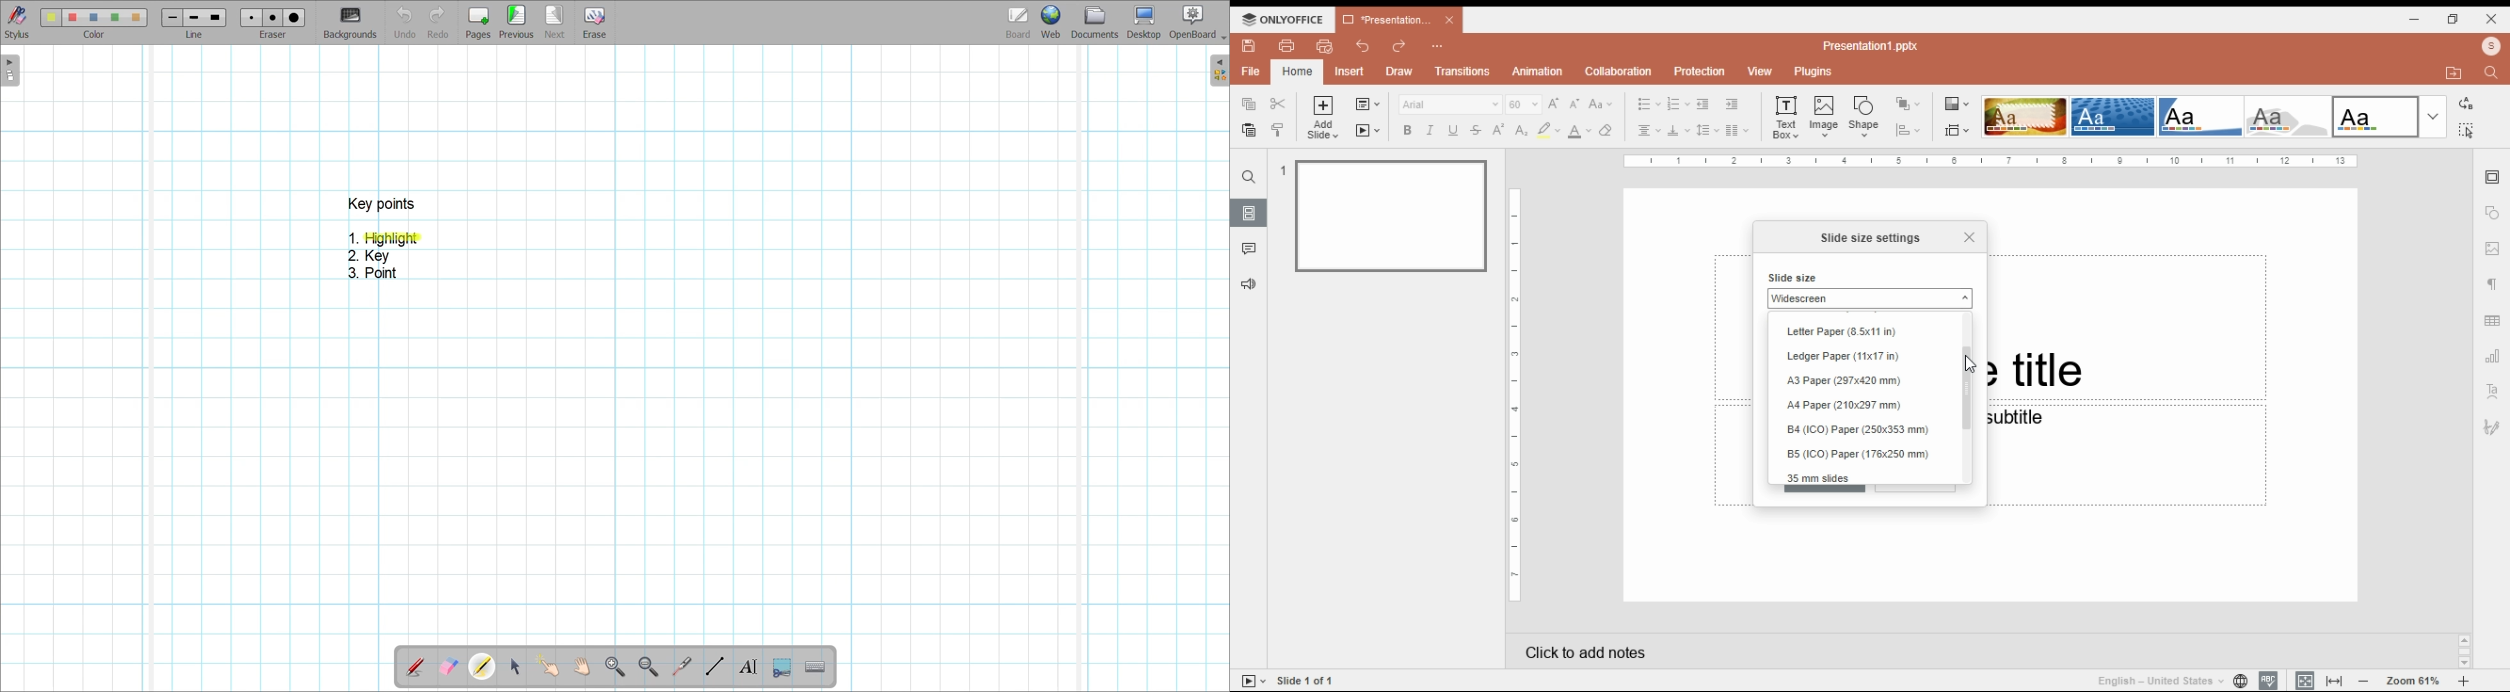  I want to click on insert image, so click(1825, 116).